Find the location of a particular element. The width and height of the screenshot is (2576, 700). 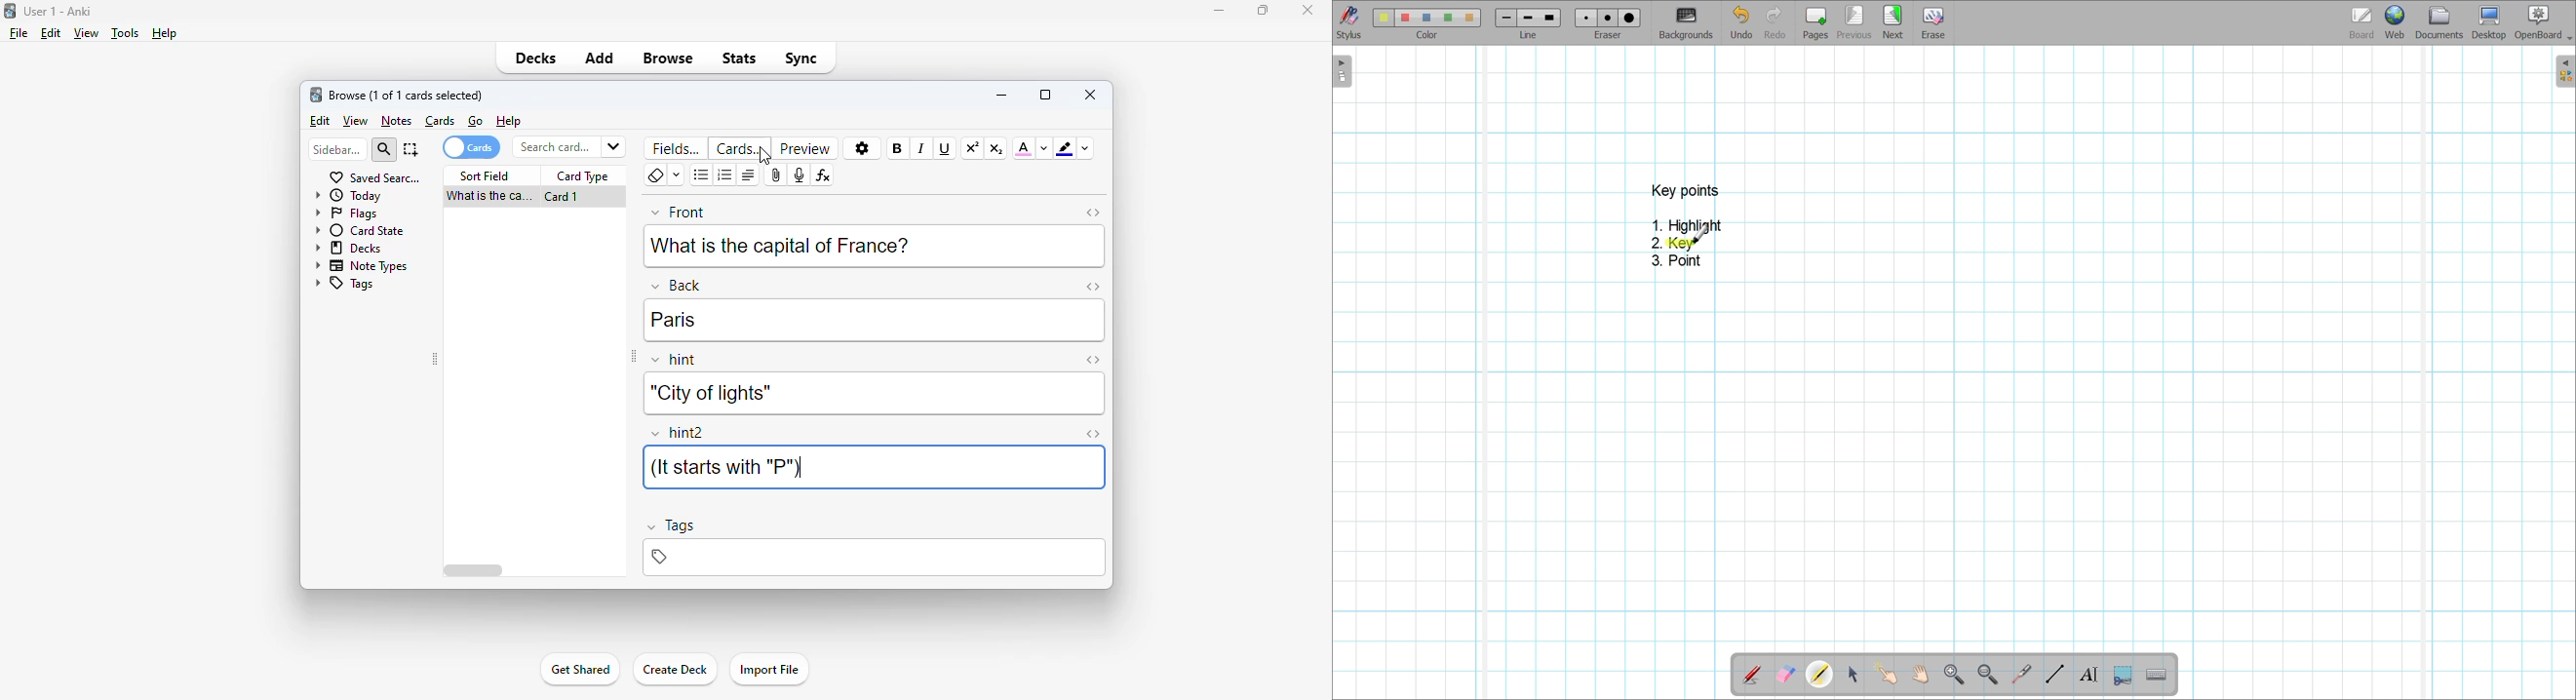

Draw lines is located at coordinates (2055, 674).